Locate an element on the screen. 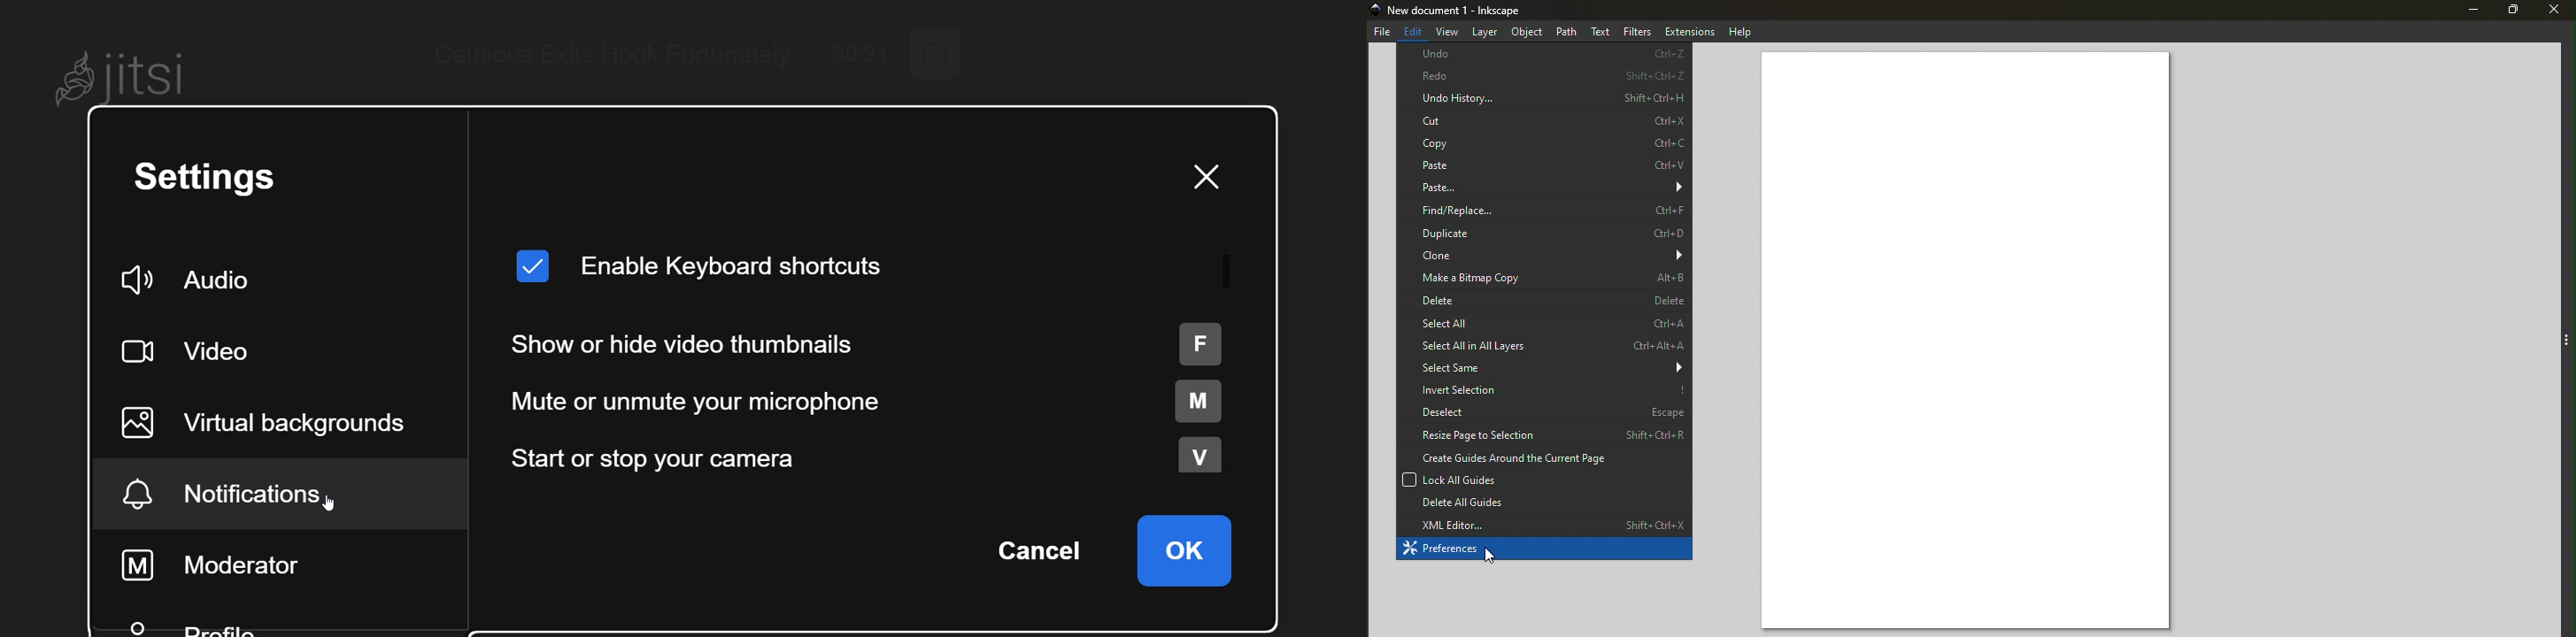  ok is located at coordinates (1188, 549).